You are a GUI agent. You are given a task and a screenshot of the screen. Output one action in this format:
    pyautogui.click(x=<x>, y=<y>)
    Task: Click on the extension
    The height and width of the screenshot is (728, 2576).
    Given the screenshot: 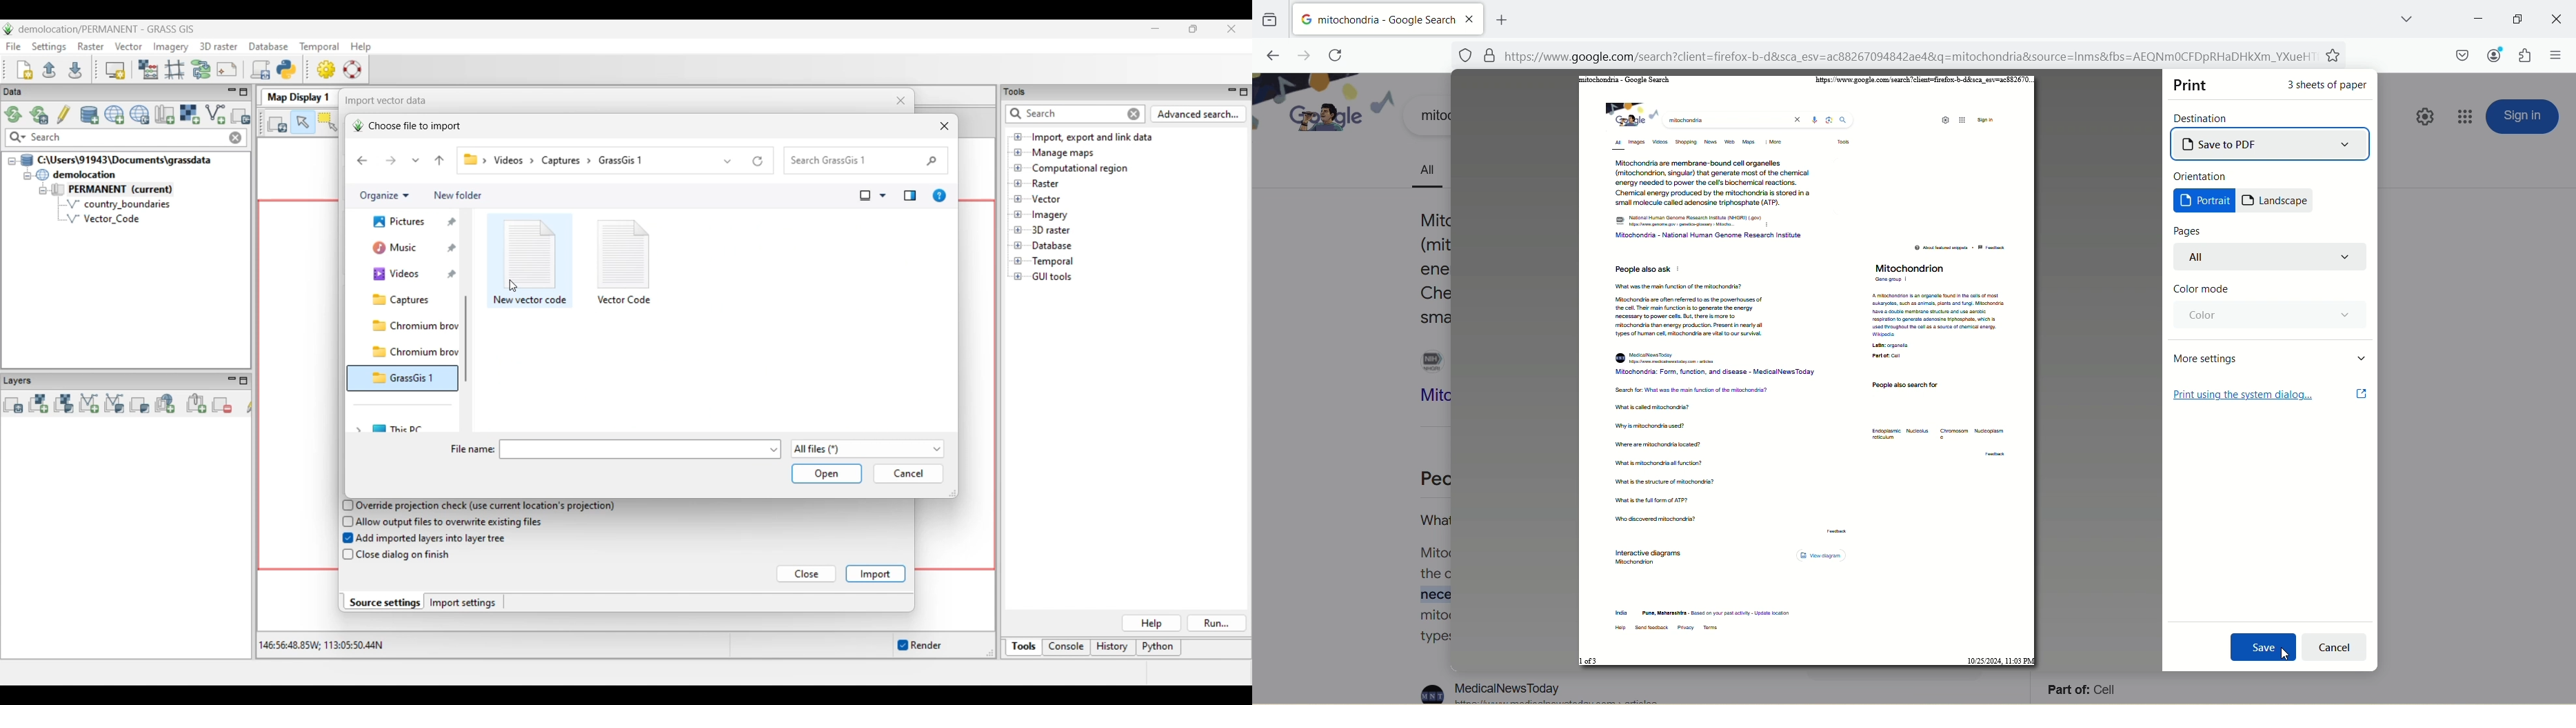 What is the action you would take?
    pyautogui.click(x=2528, y=55)
    